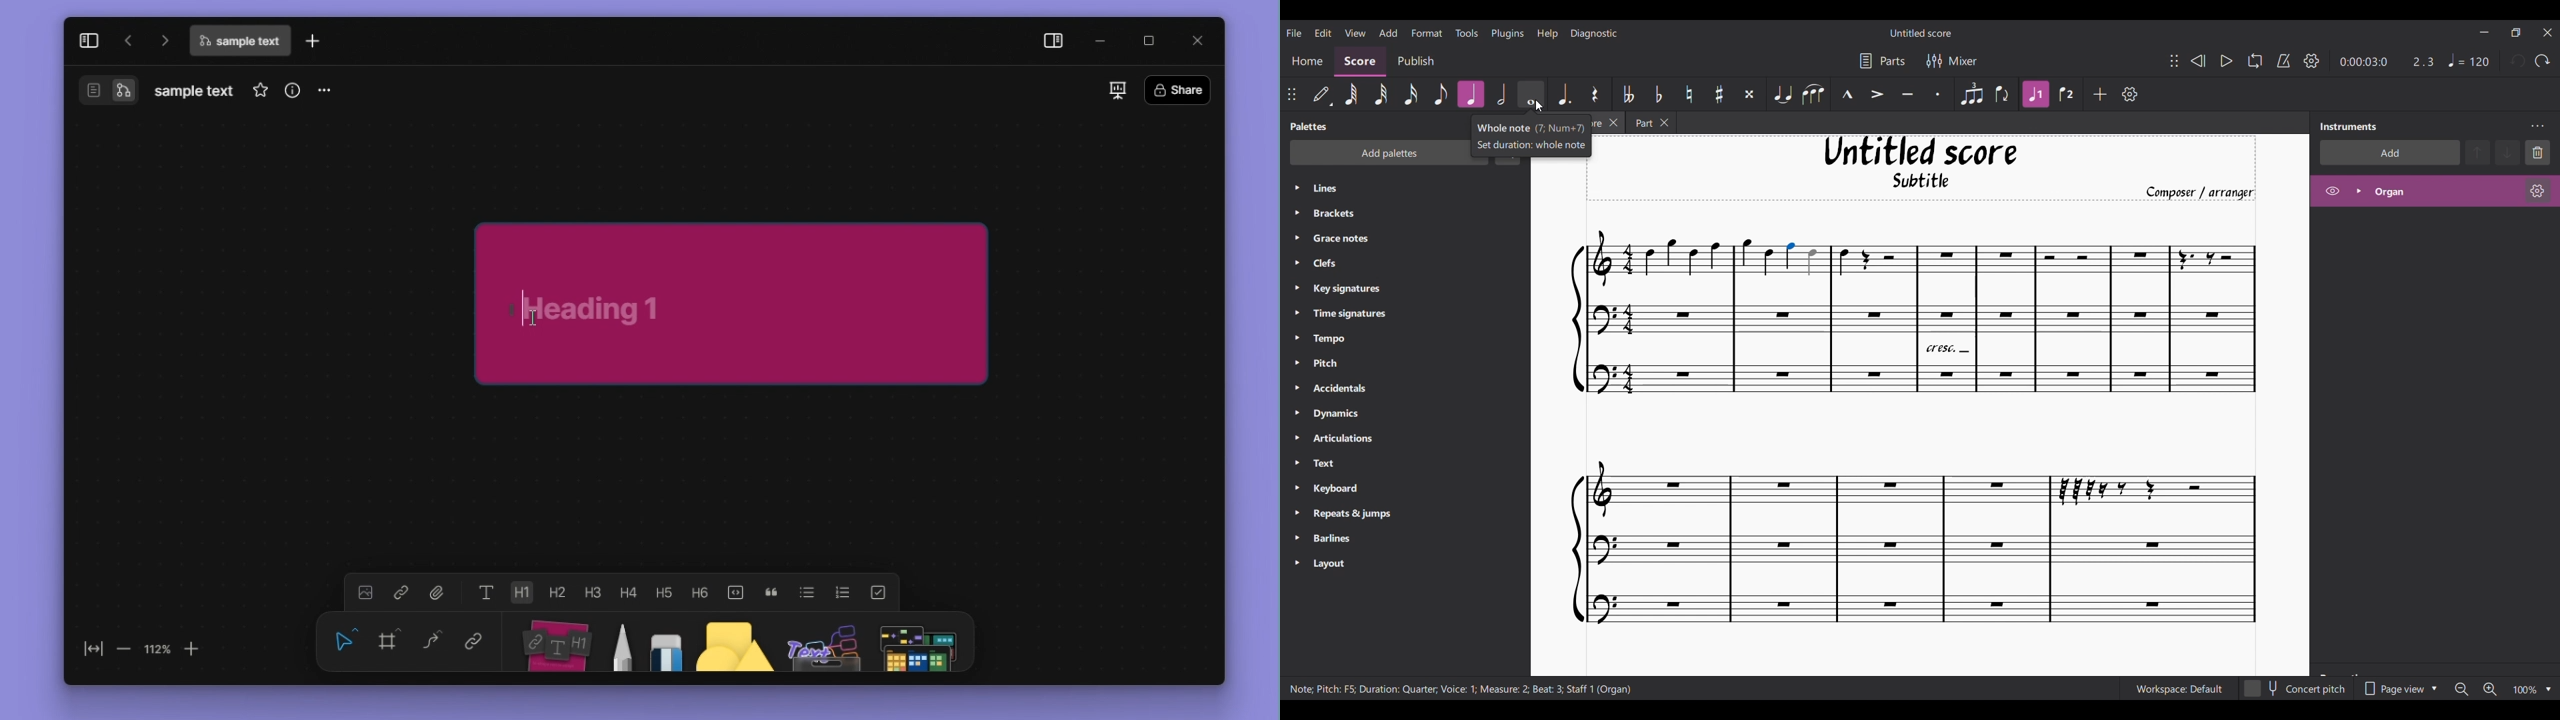  What do you see at coordinates (1548, 33) in the screenshot?
I see `Help menu` at bounding box center [1548, 33].